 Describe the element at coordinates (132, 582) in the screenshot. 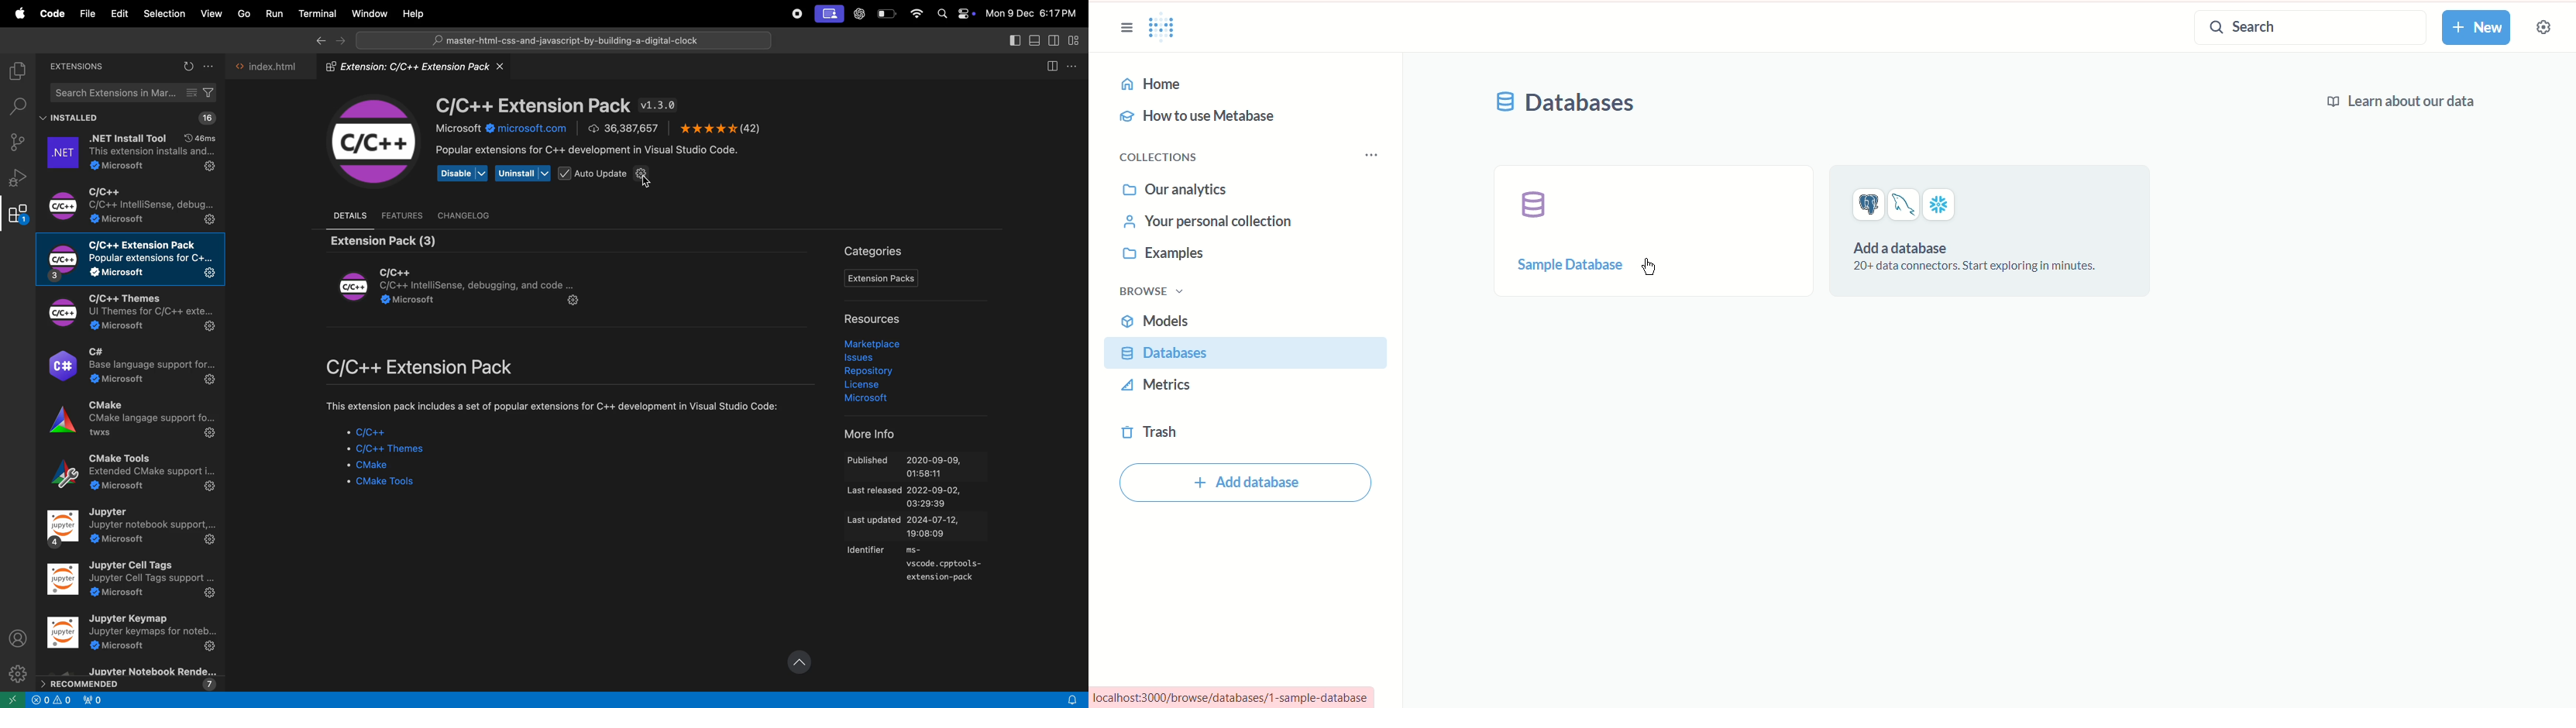

I see `jupyter tool extesnions` at that location.